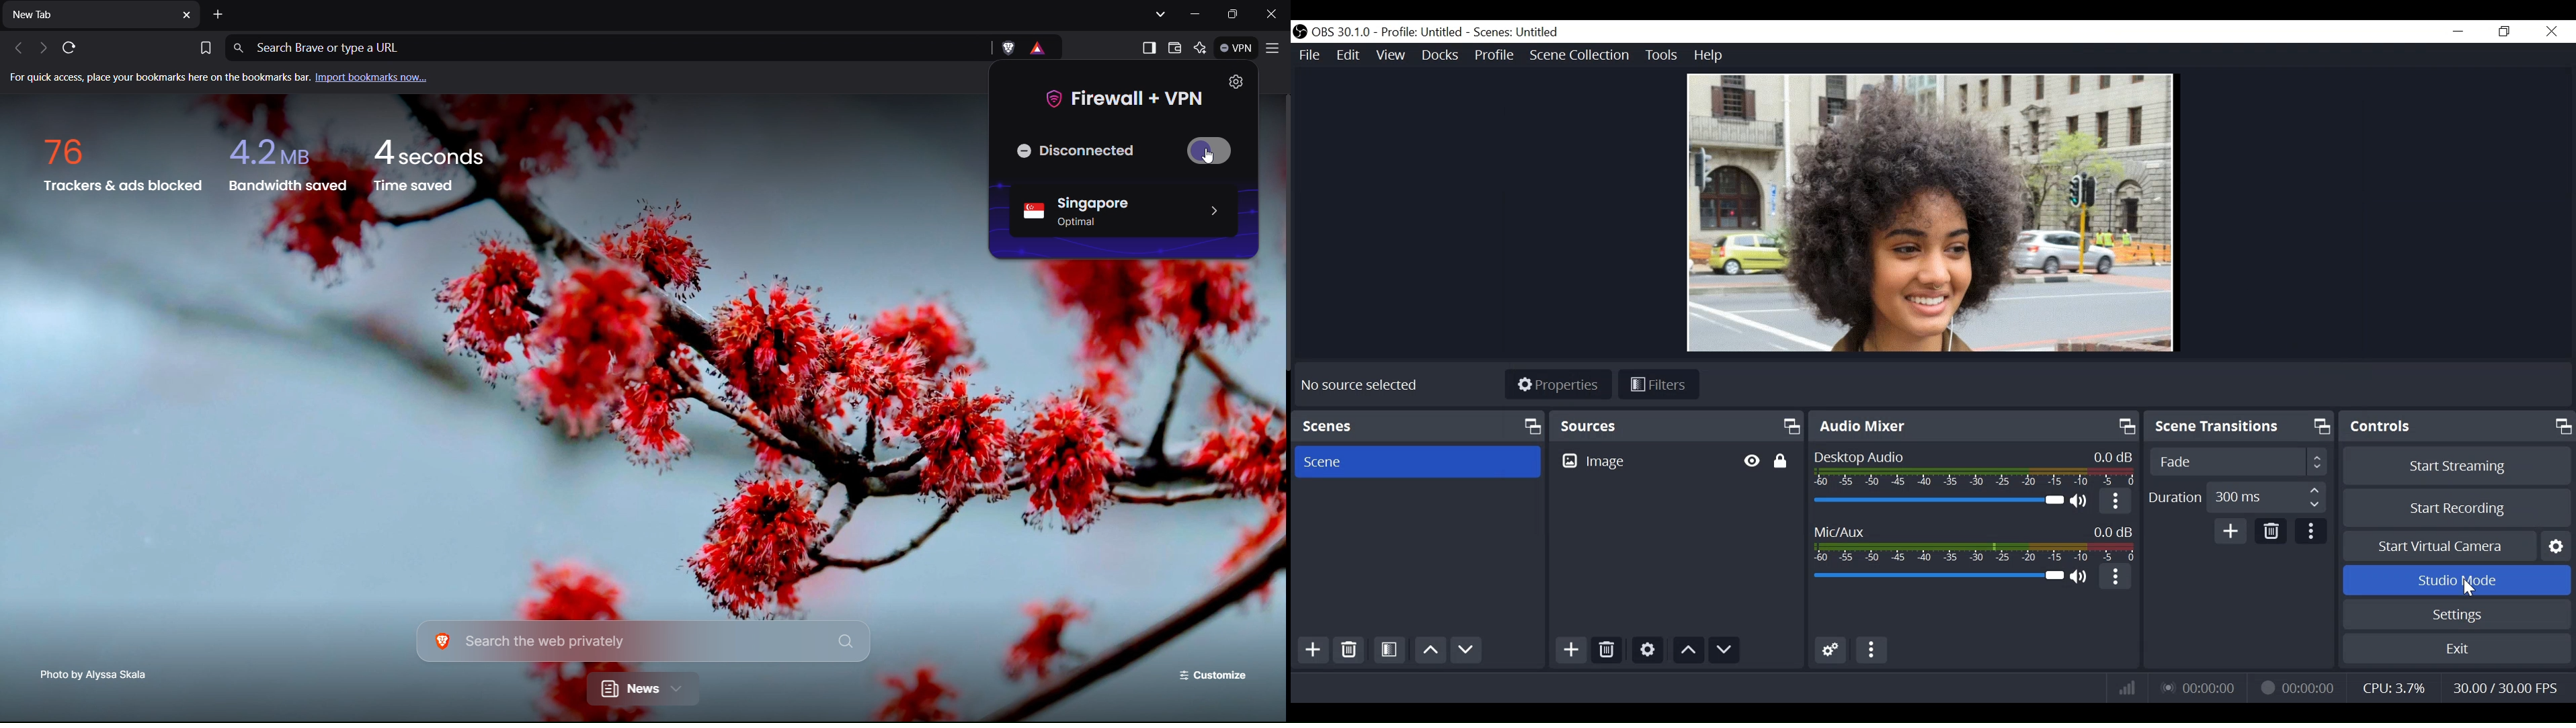 Image resolution: width=2576 pixels, height=728 pixels. Describe the element at coordinates (2455, 650) in the screenshot. I see `Exit` at that location.